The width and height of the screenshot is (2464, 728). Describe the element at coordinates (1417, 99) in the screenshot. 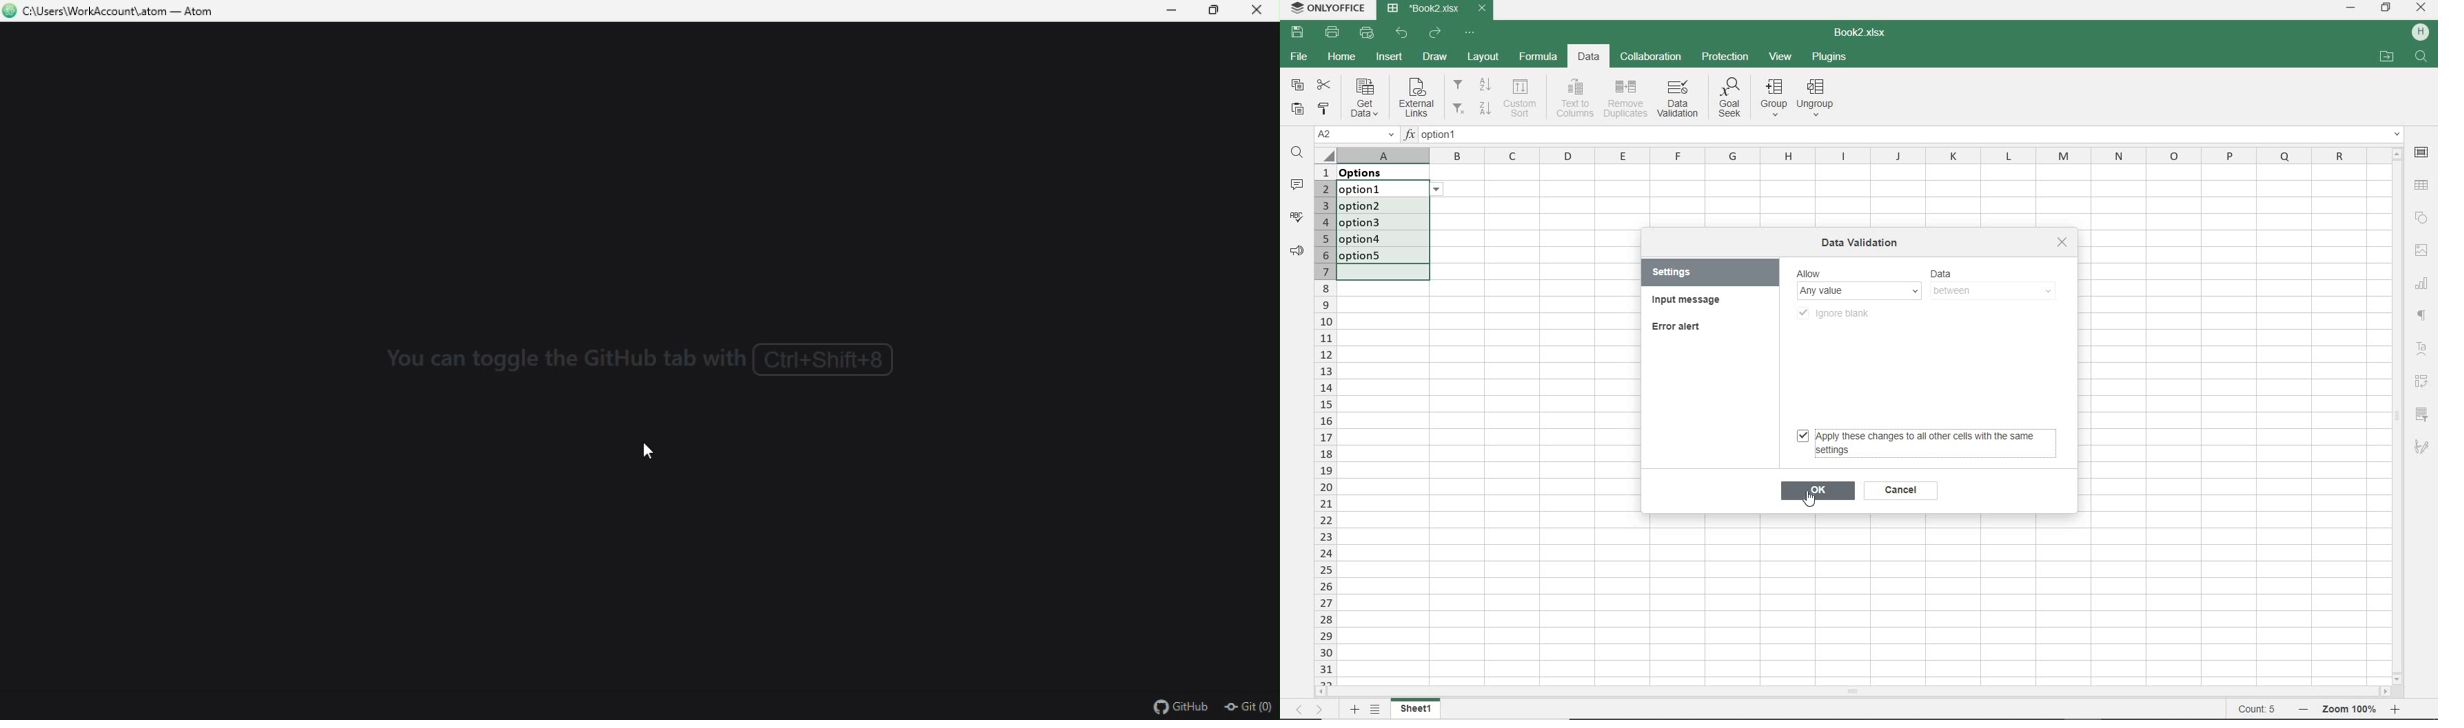

I see `External links` at that location.